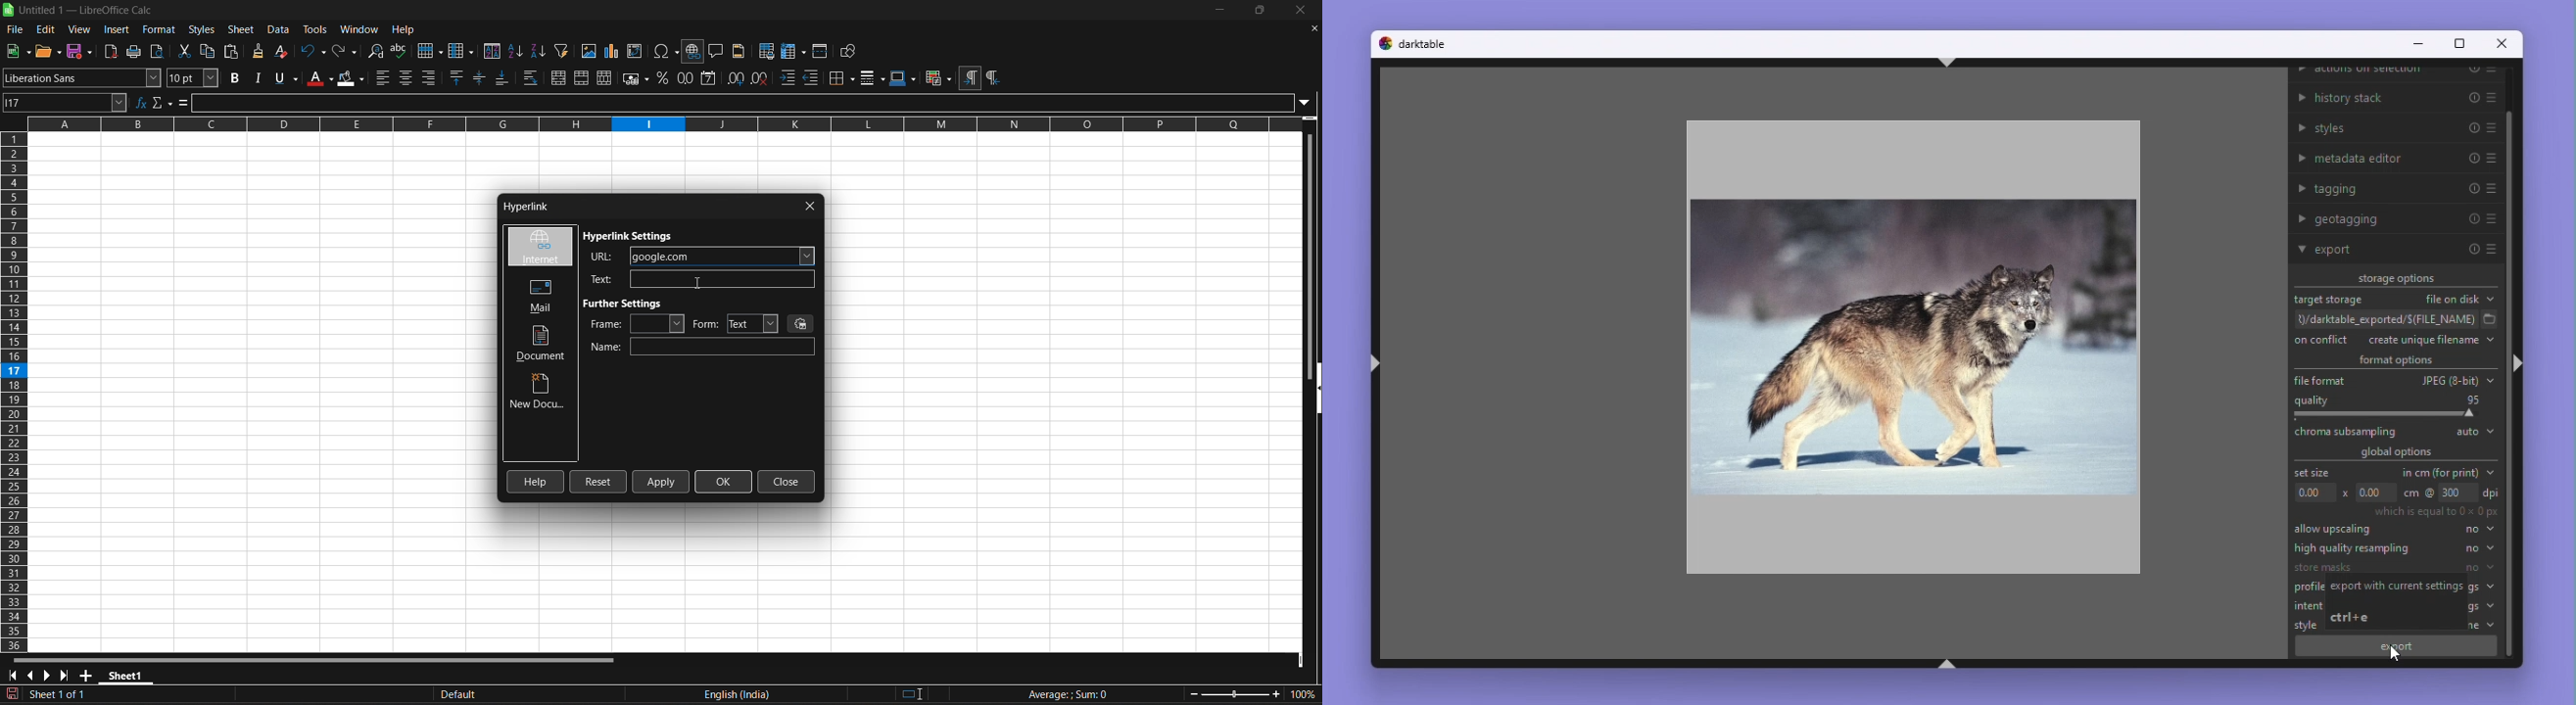 The height and width of the screenshot is (728, 2576). I want to click on headers and footers, so click(740, 51).